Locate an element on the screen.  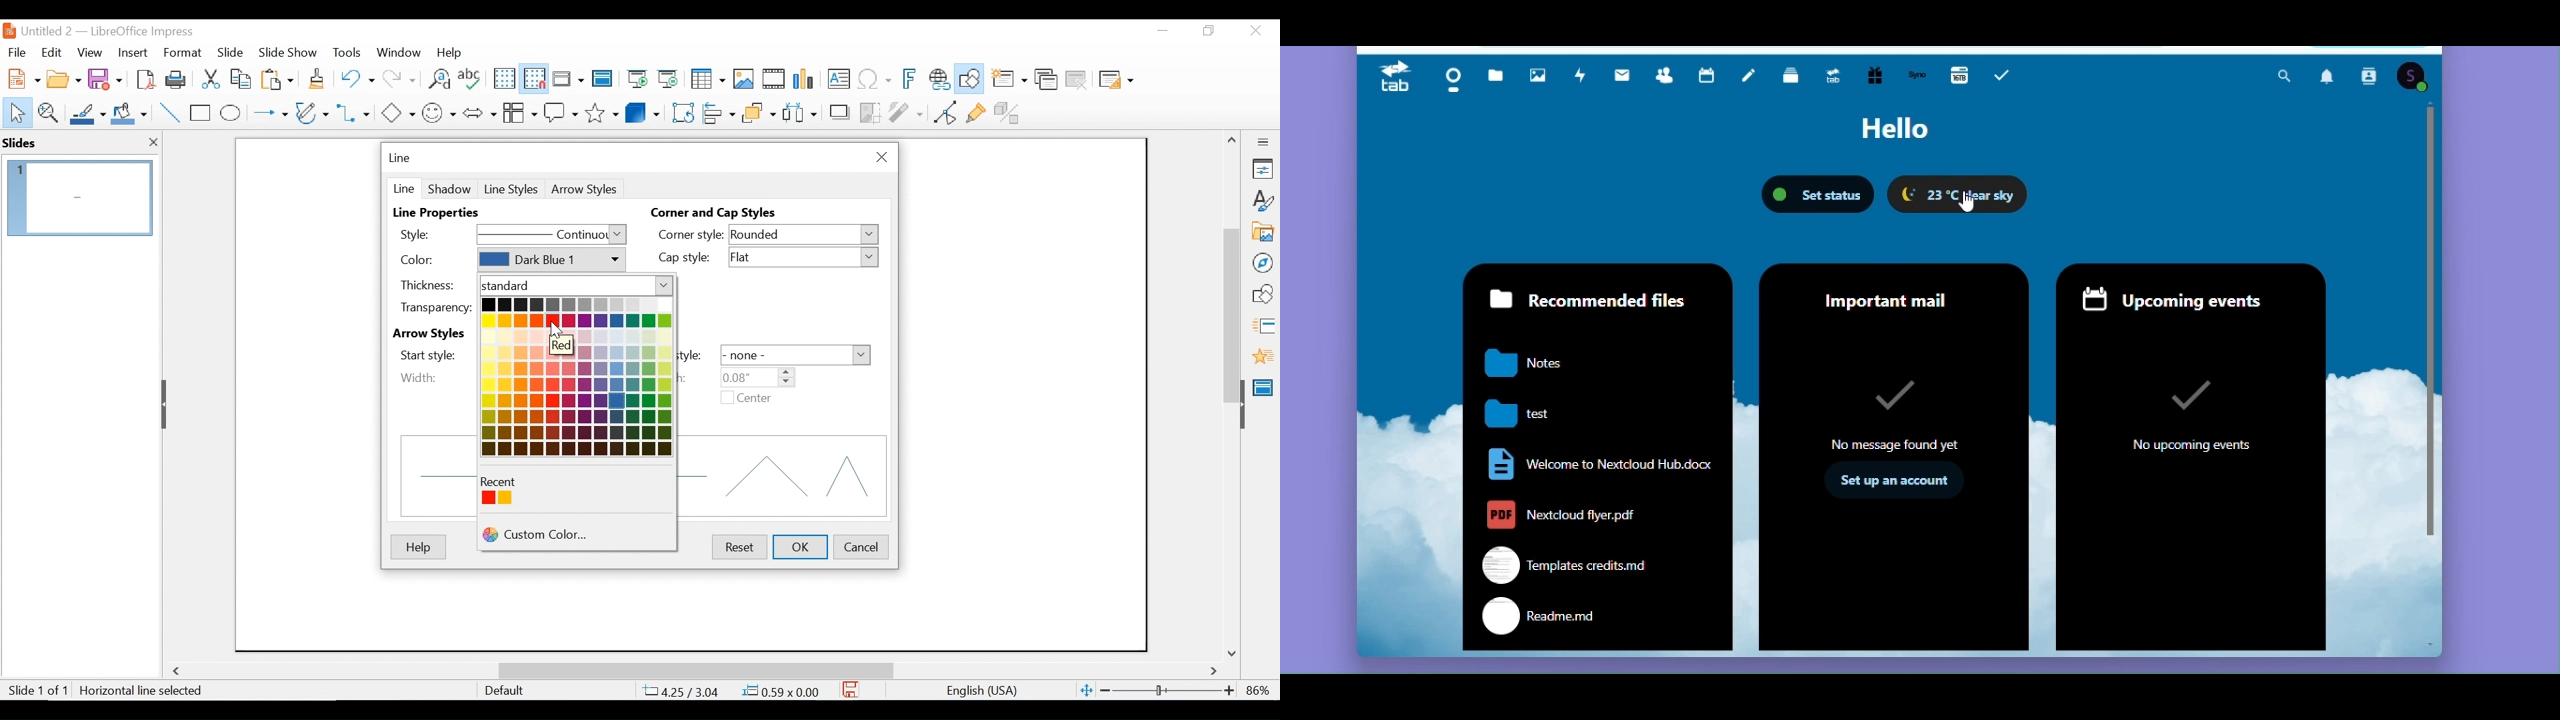
checkbox is located at coordinates (727, 397).